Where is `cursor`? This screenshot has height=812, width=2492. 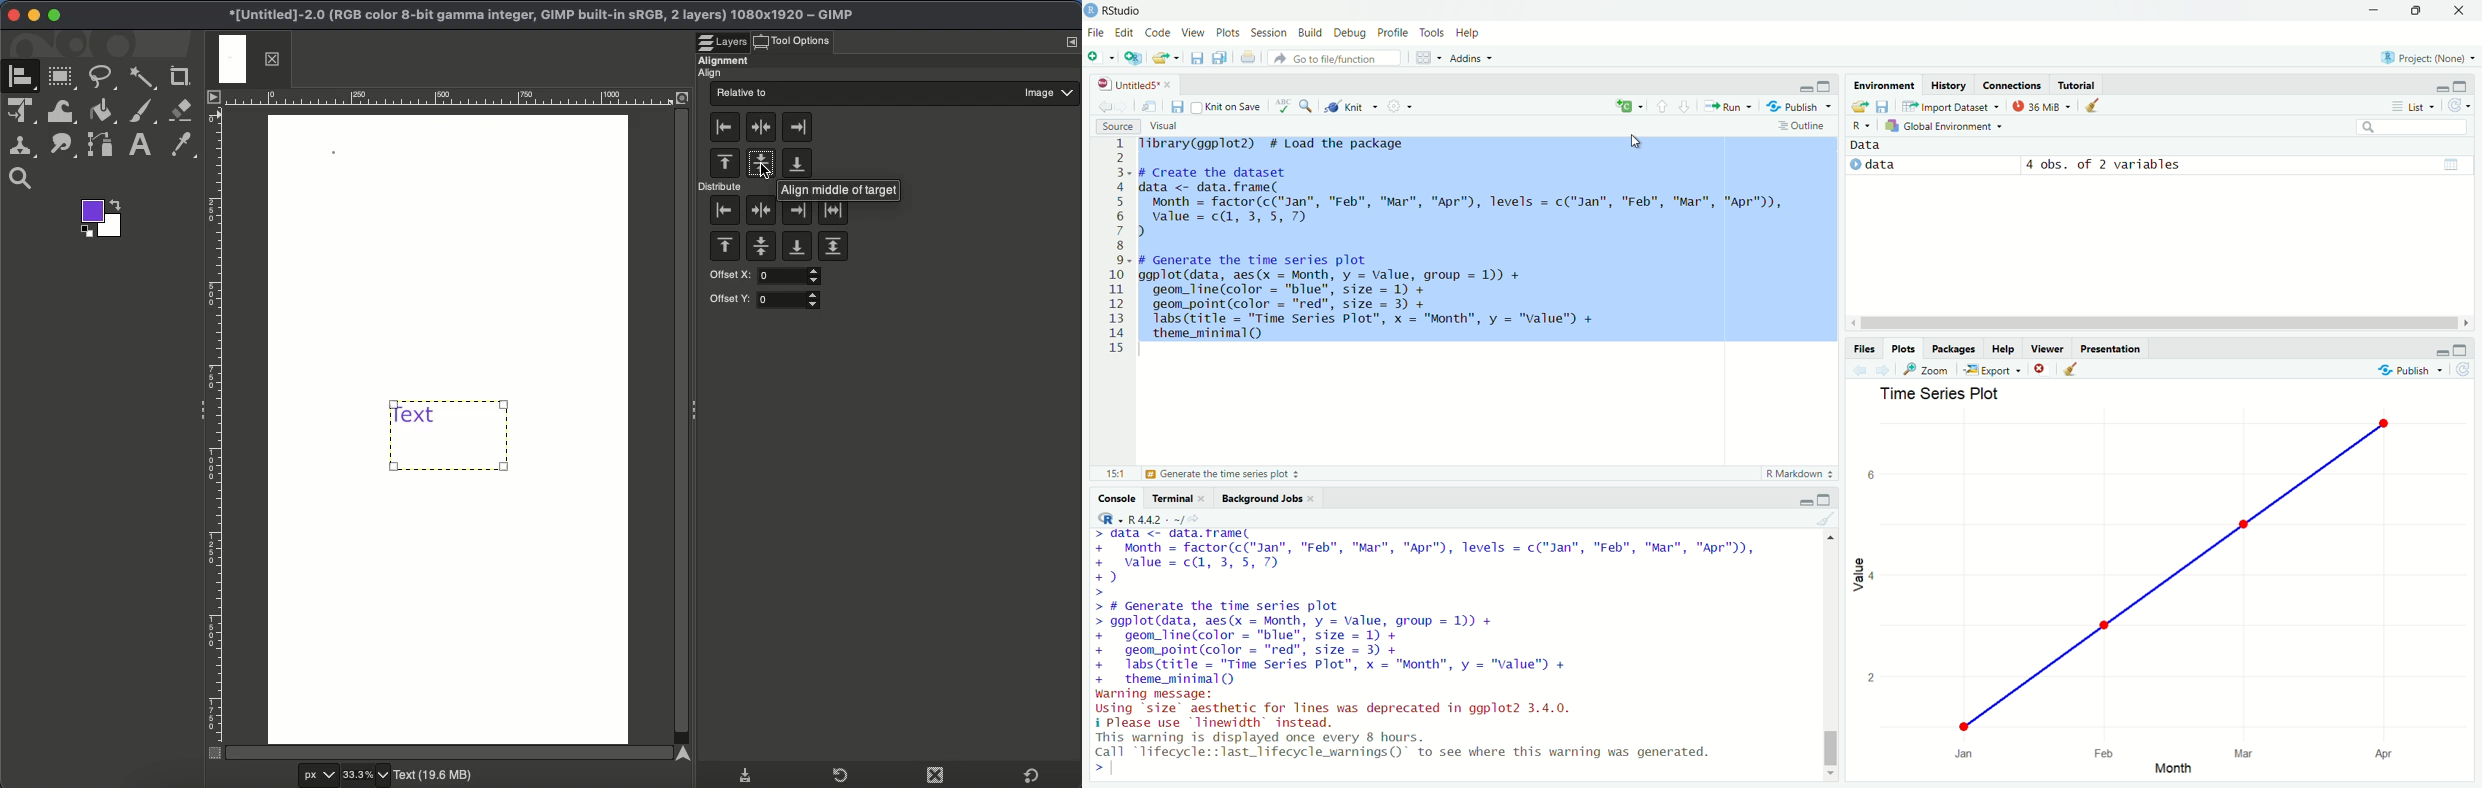
cursor is located at coordinates (766, 172).